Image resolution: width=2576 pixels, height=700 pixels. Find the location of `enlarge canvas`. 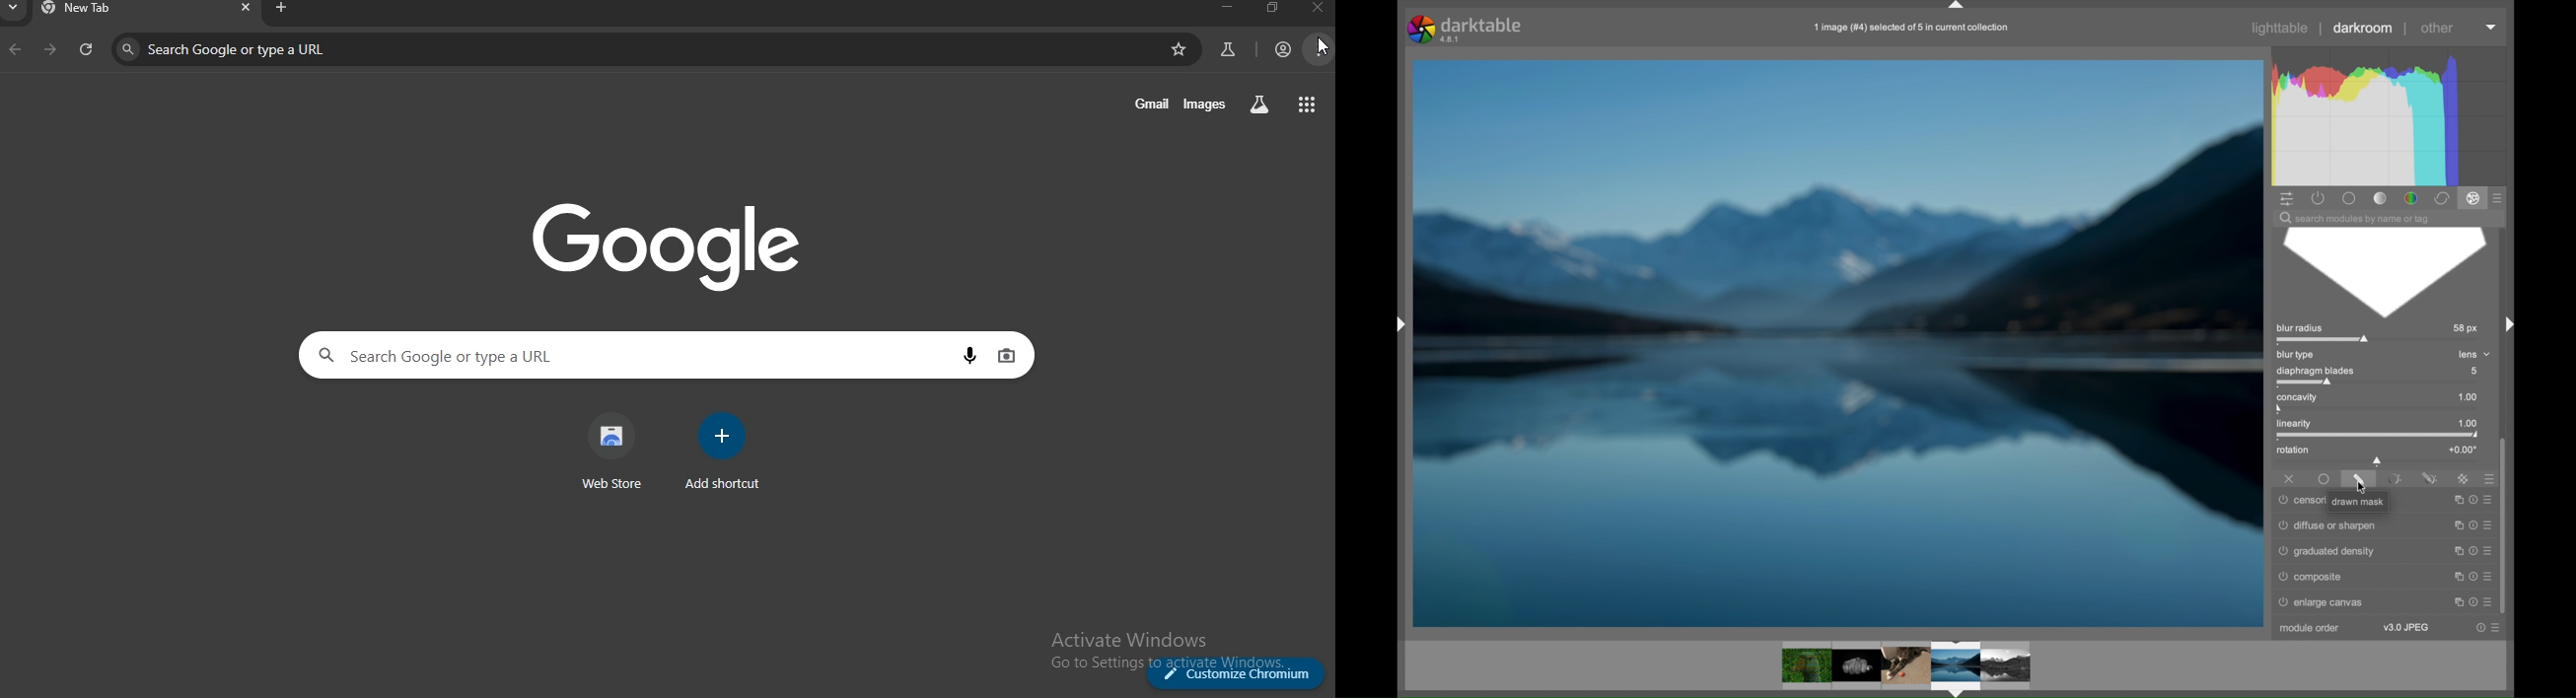

enlarge canvas is located at coordinates (2328, 602).